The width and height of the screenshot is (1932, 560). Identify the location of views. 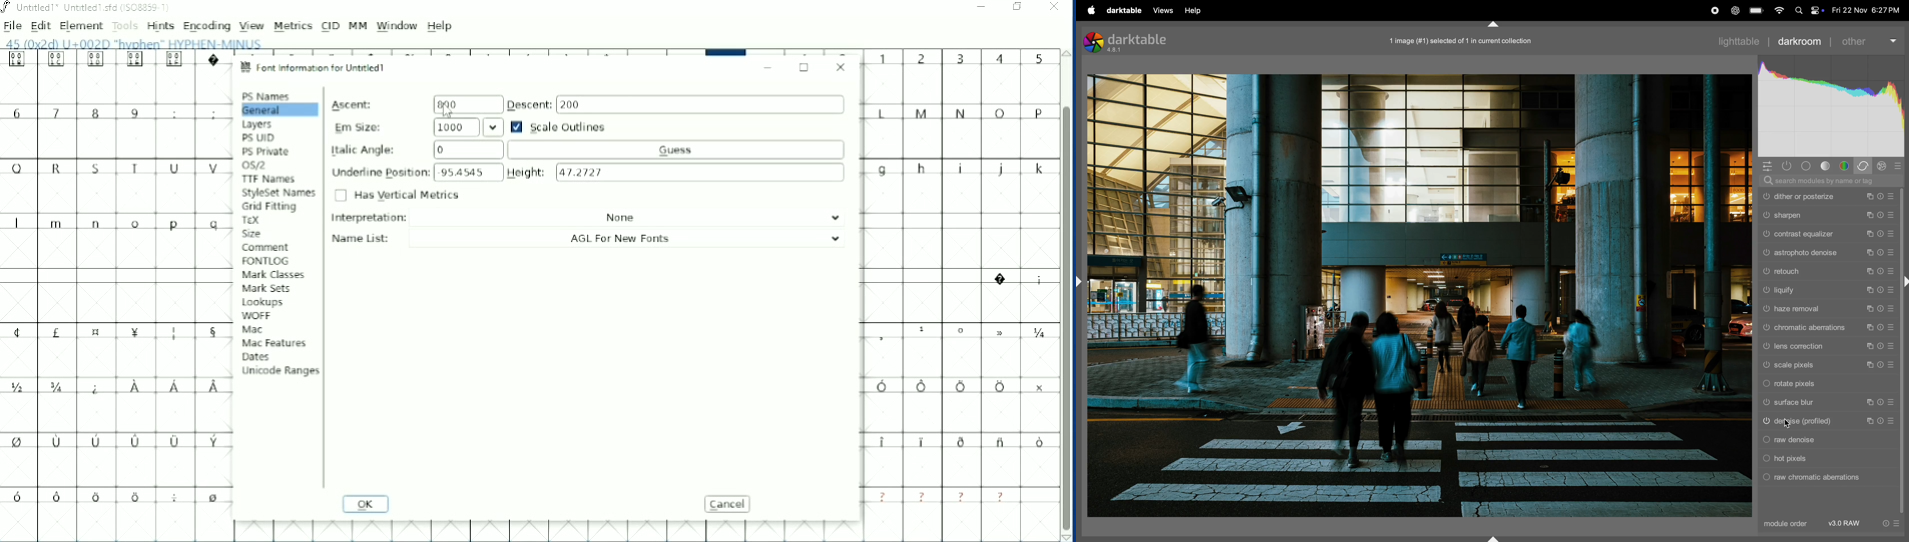
(1164, 10).